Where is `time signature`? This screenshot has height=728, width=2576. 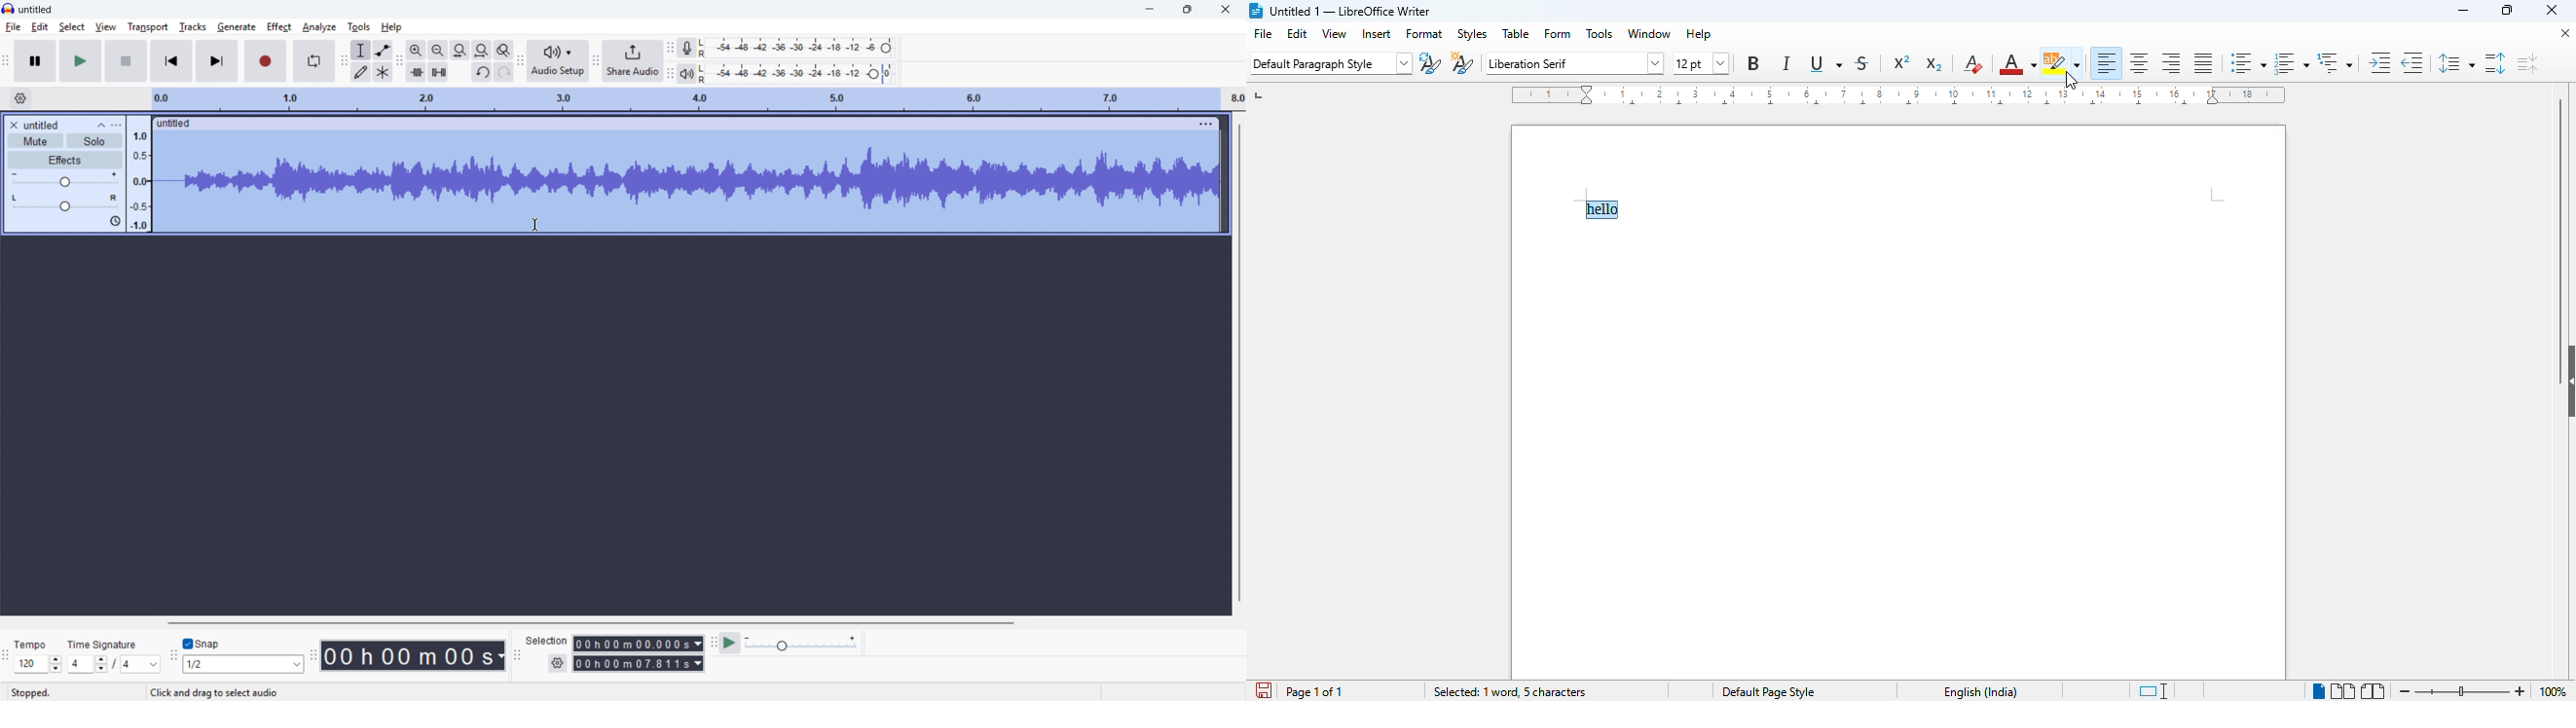
time signature is located at coordinates (103, 645).